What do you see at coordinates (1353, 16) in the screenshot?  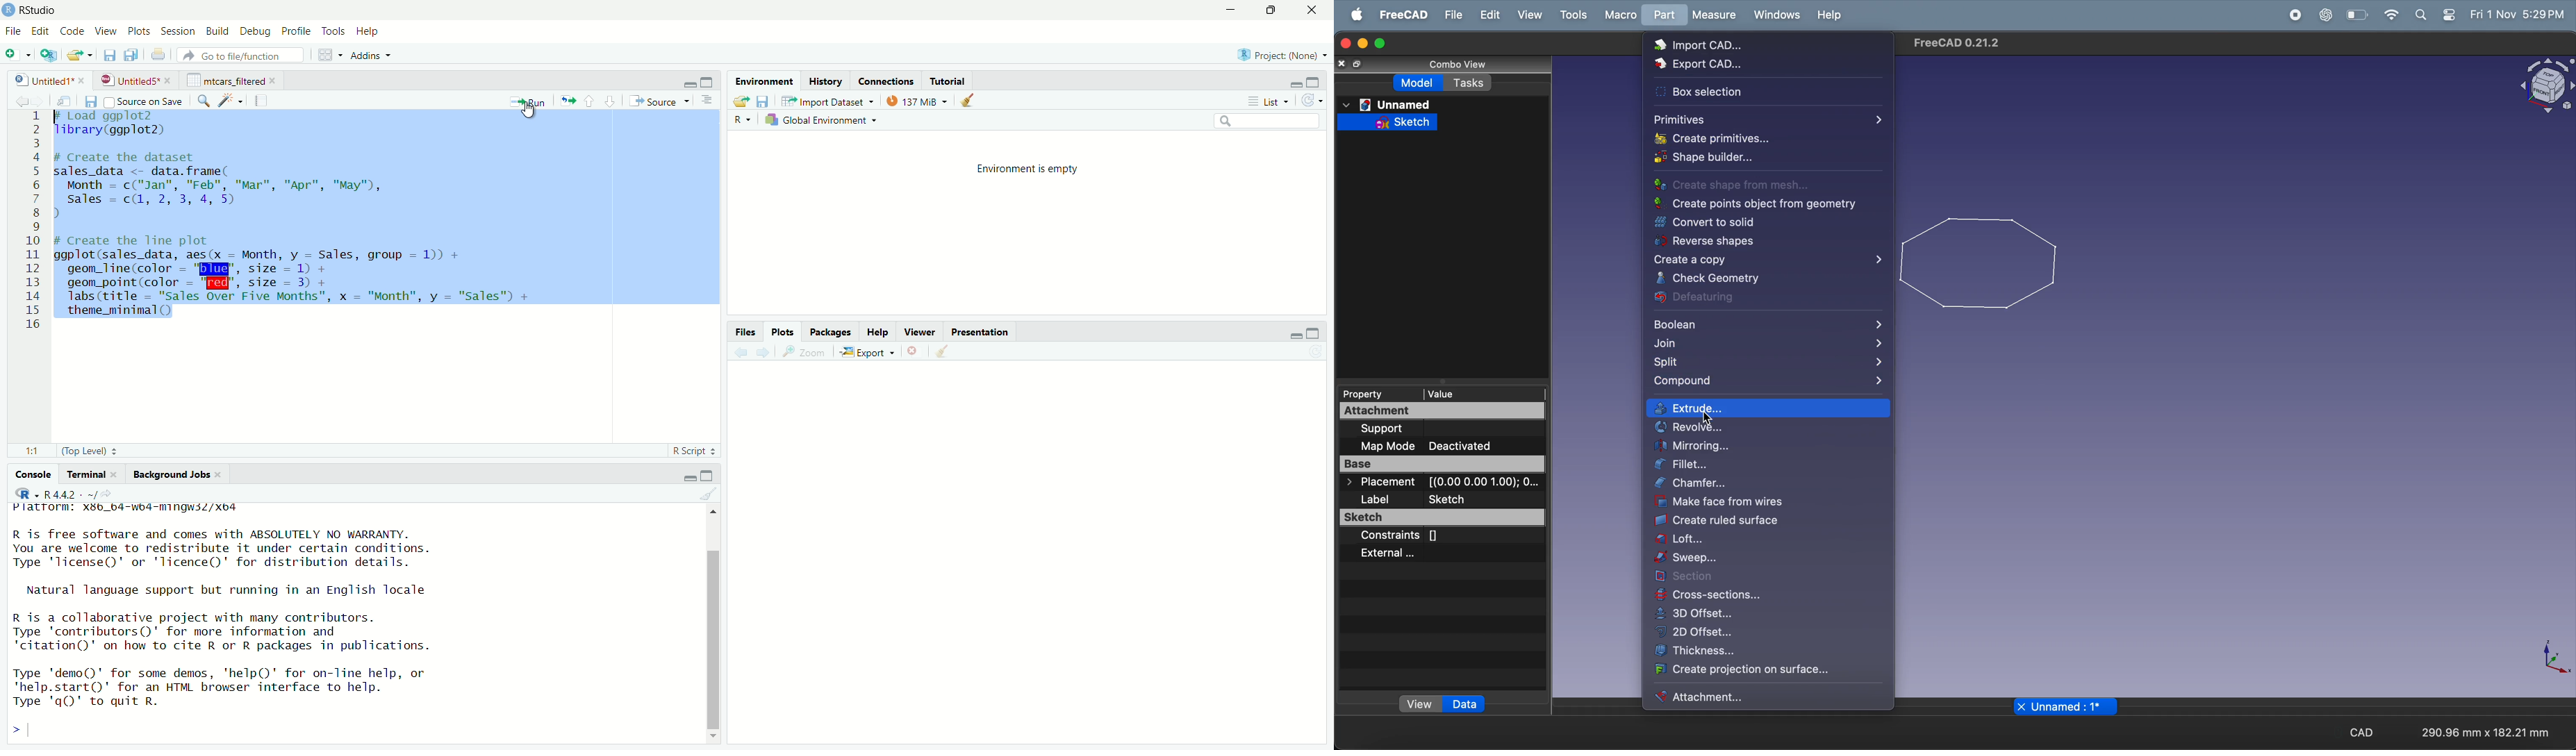 I see `apple menu` at bounding box center [1353, 16].